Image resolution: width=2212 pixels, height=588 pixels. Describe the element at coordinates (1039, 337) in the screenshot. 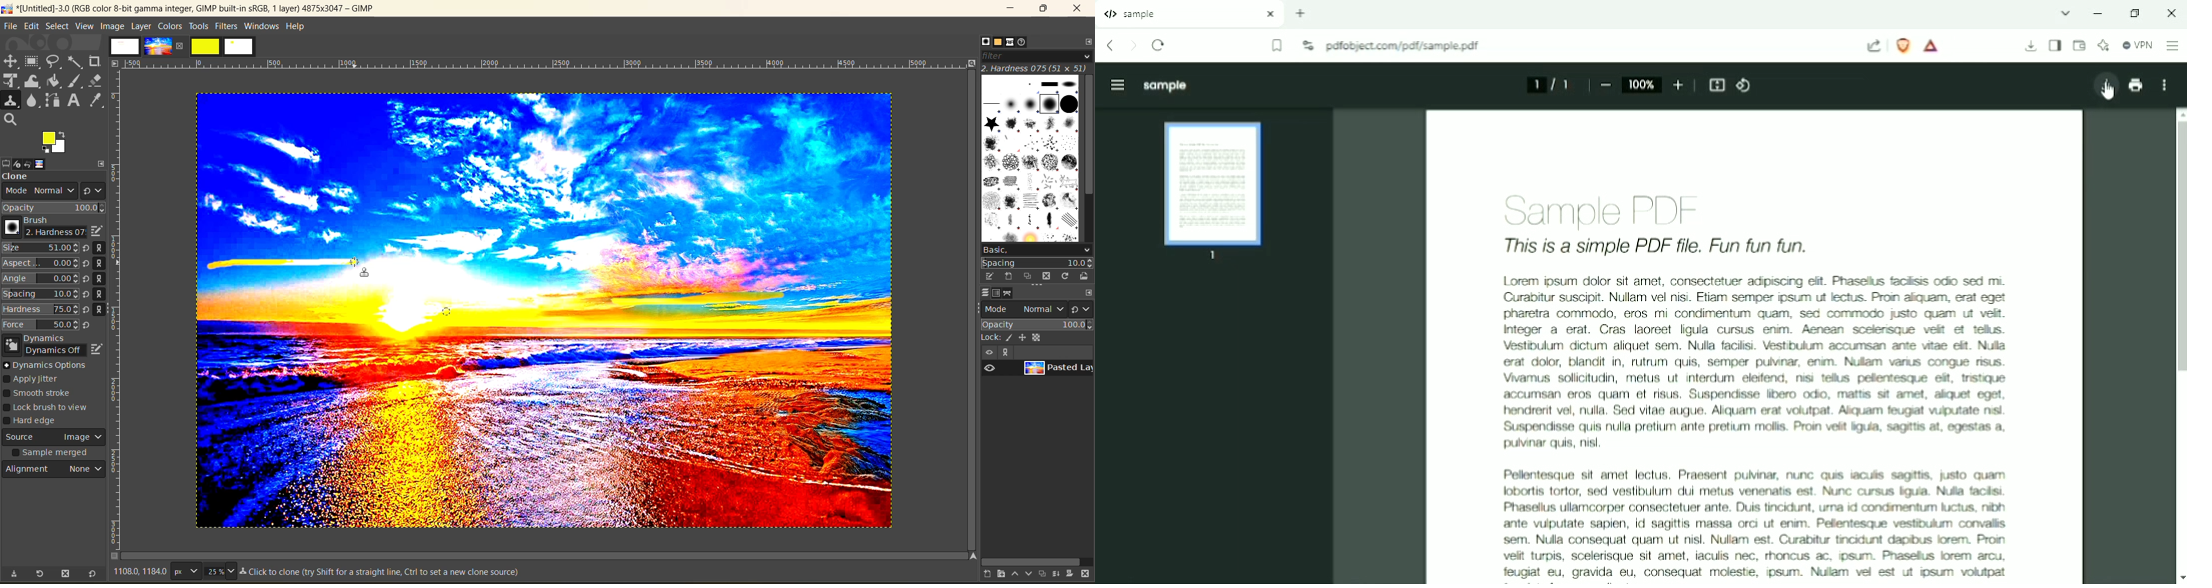

I see `background` at that location.